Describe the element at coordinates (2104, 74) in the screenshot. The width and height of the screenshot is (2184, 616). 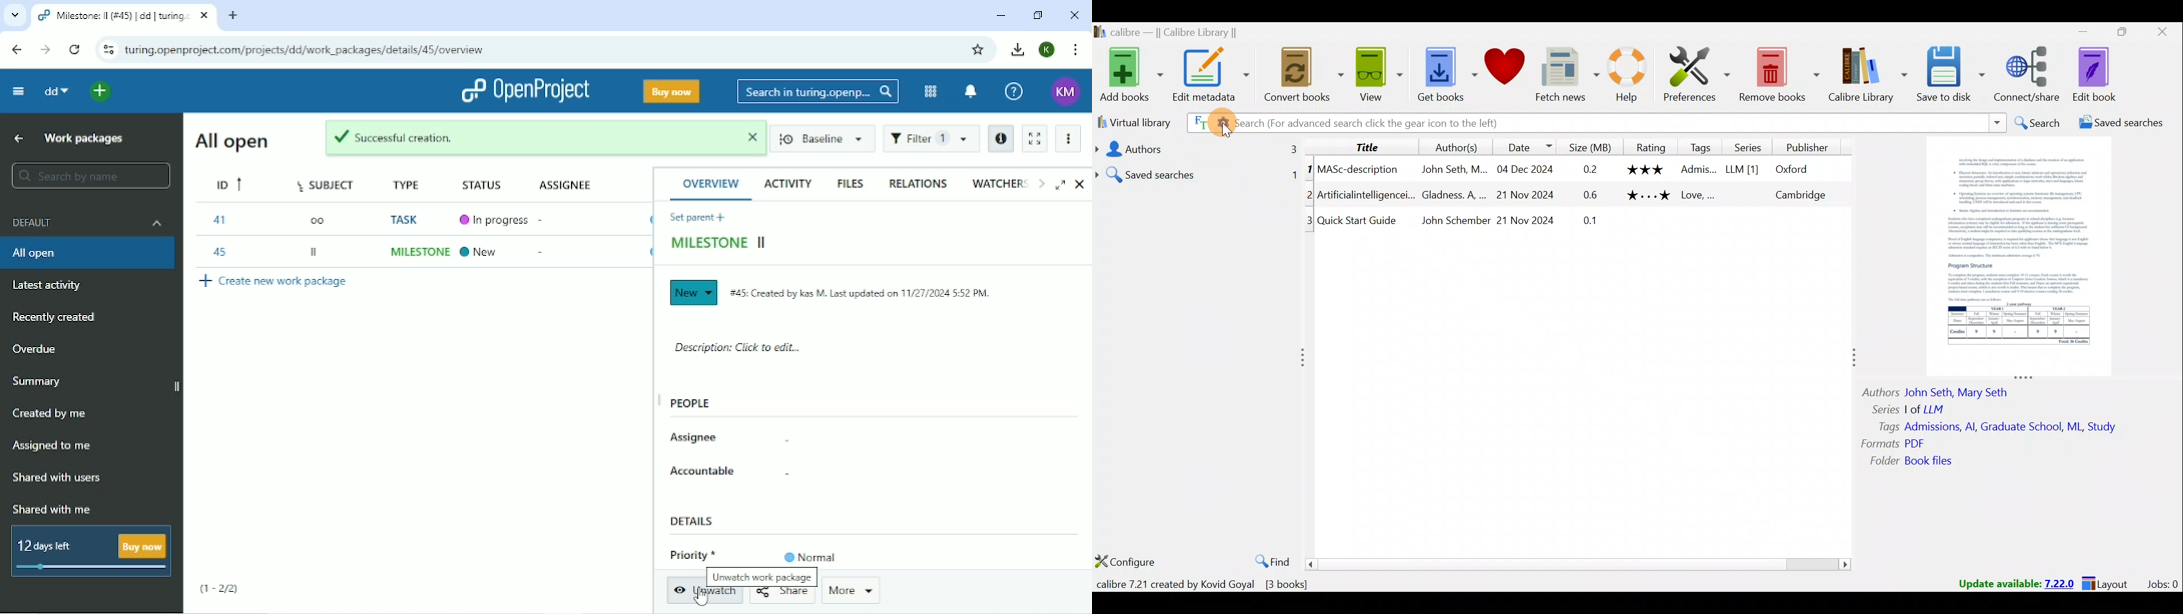
I see `Edit book` at that location.